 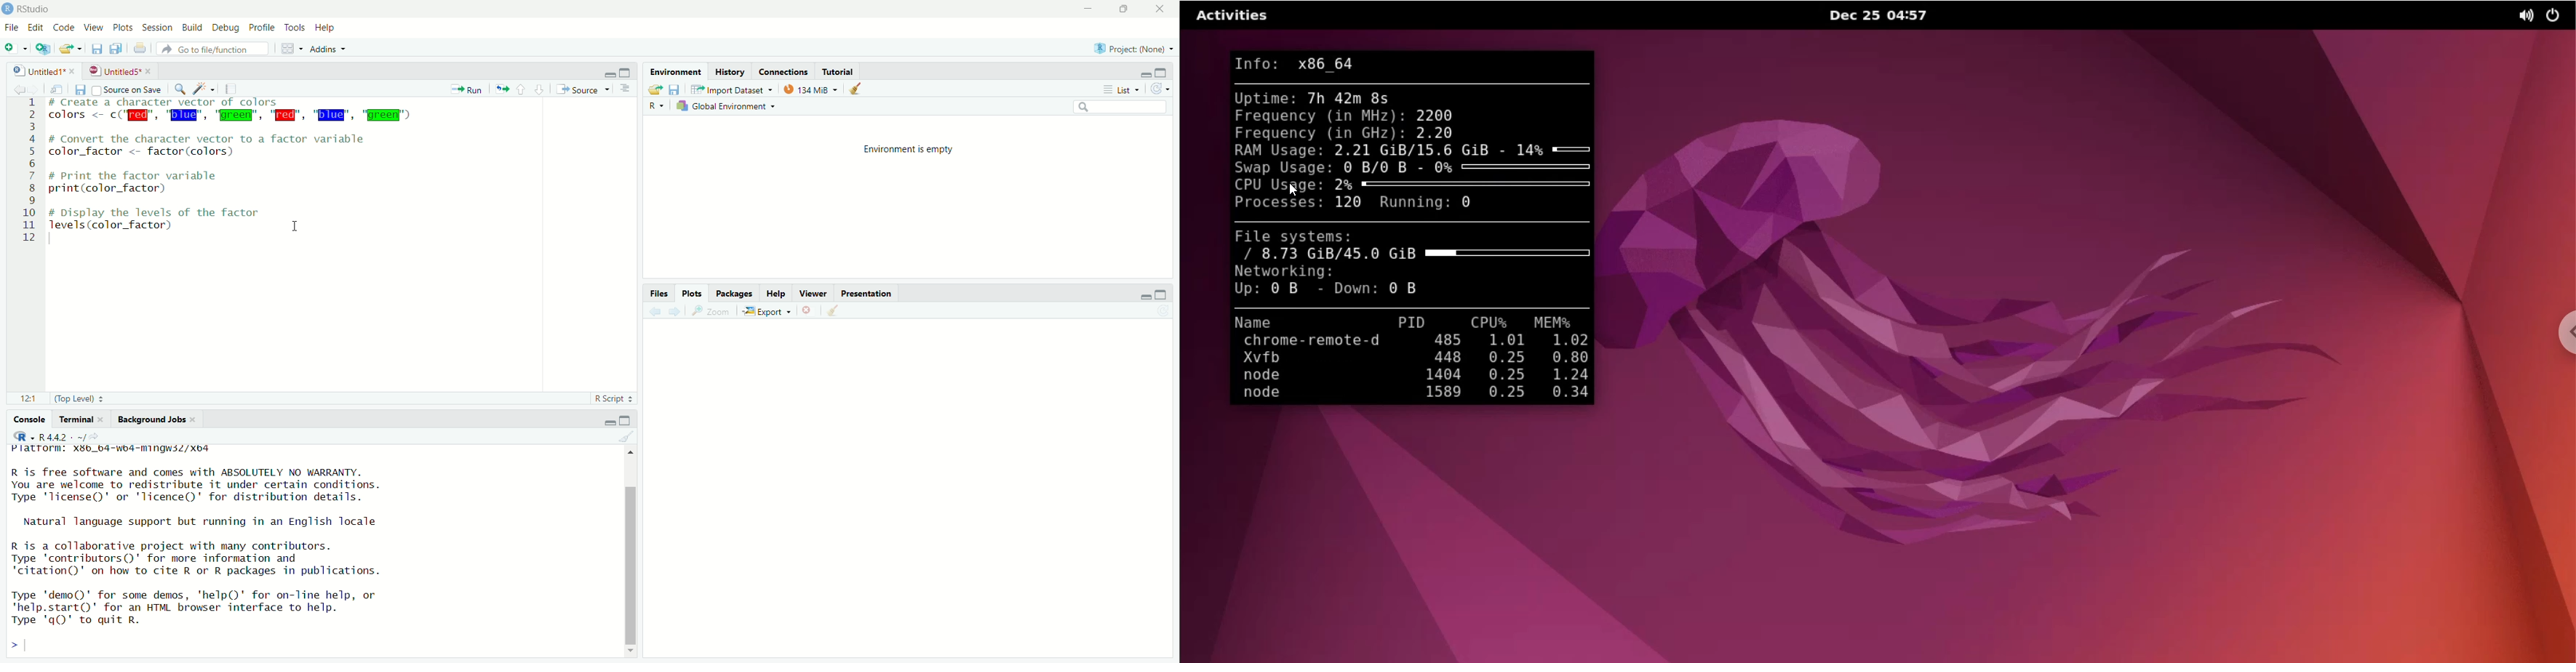 I want to click on Natural language support but running in an English locale, so click(x=208, y=521).